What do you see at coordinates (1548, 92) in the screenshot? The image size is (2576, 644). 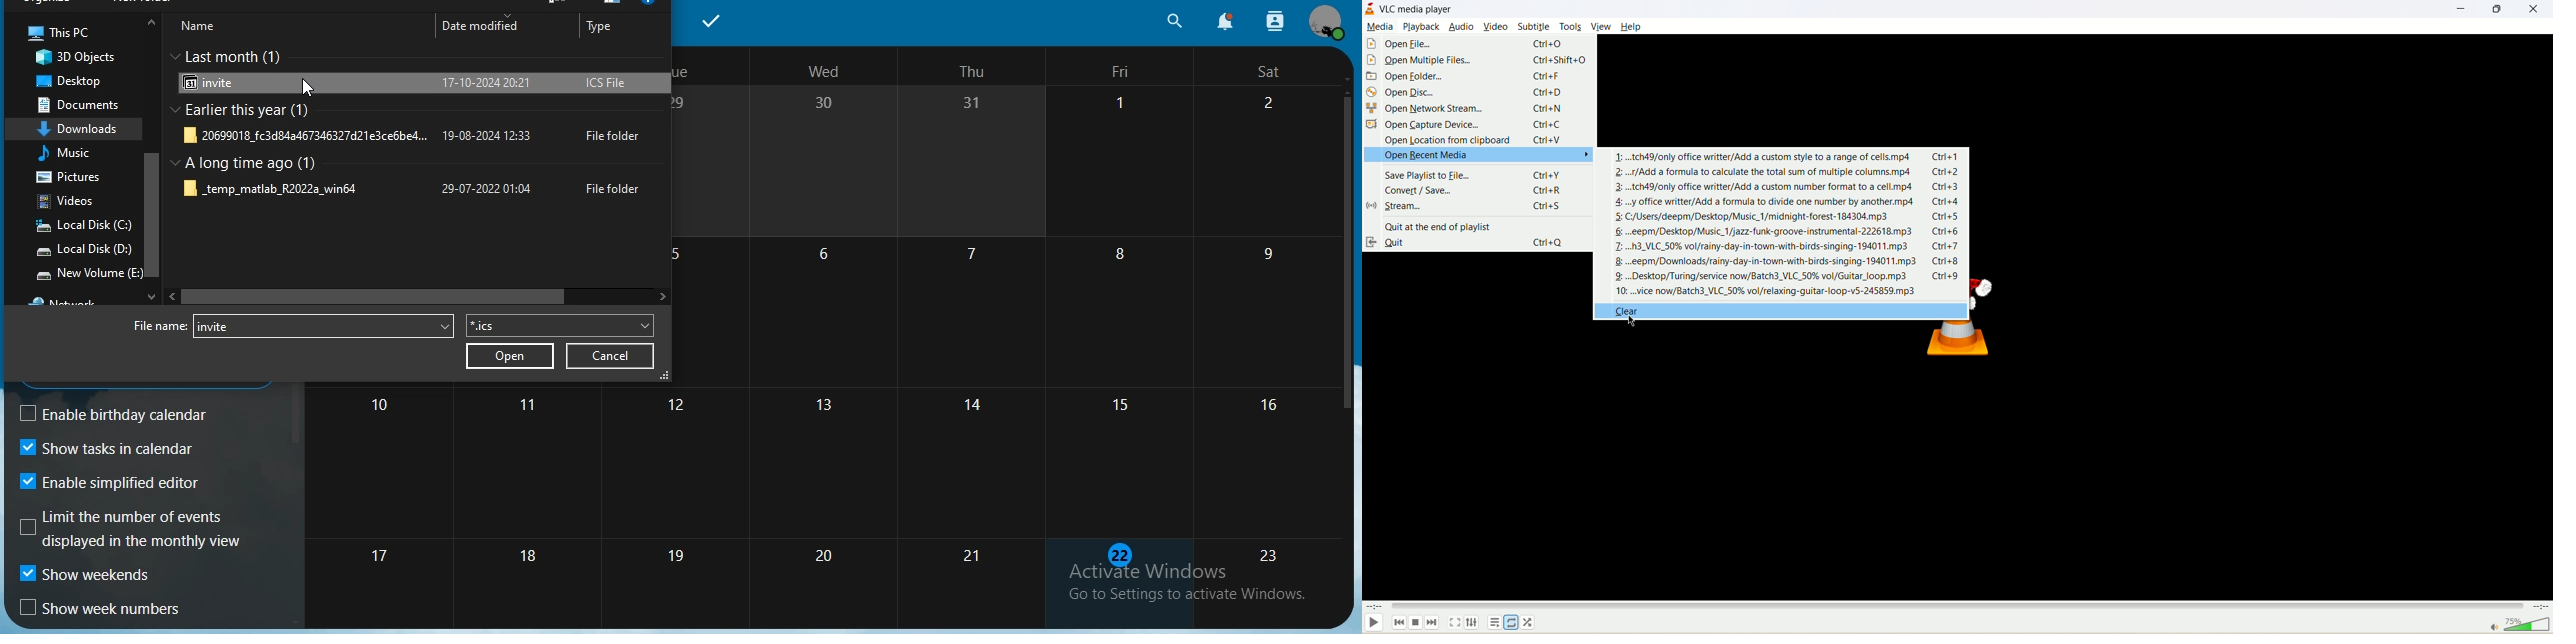 I see `ctrl+D` at bounding box center [1548, 92].